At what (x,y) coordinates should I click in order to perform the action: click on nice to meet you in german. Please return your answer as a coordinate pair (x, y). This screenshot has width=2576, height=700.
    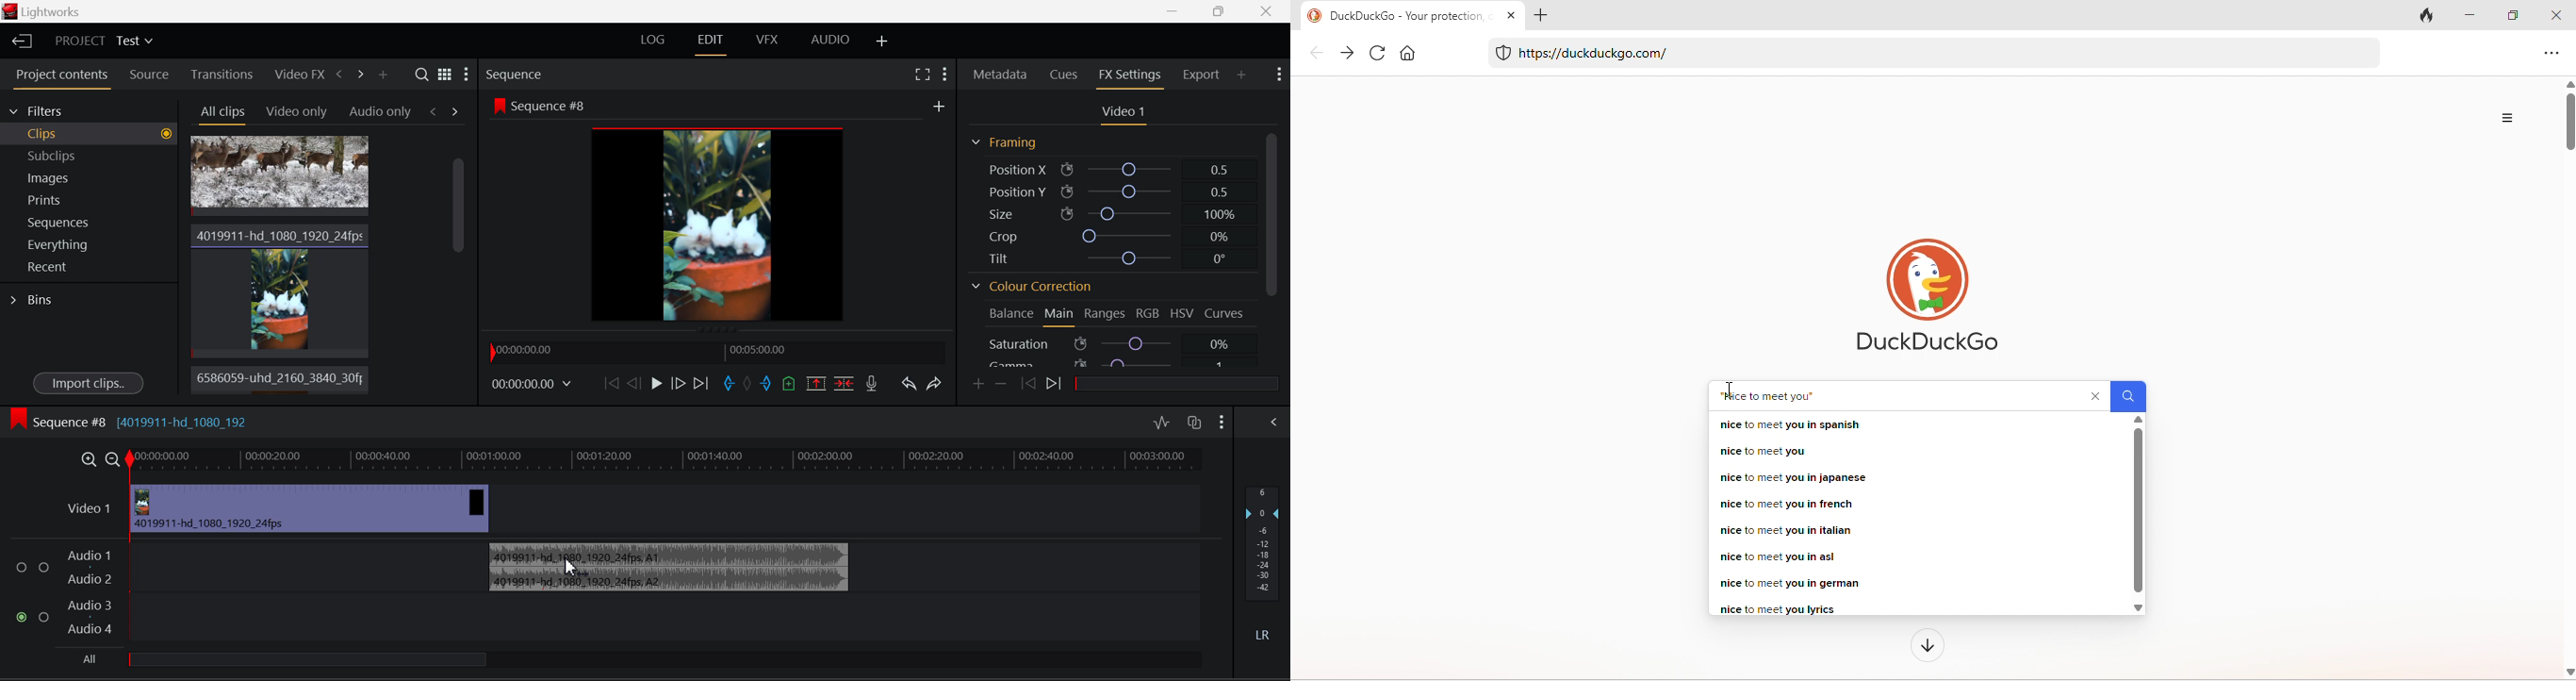
    Looking at the image, I should click on (1795, 583).